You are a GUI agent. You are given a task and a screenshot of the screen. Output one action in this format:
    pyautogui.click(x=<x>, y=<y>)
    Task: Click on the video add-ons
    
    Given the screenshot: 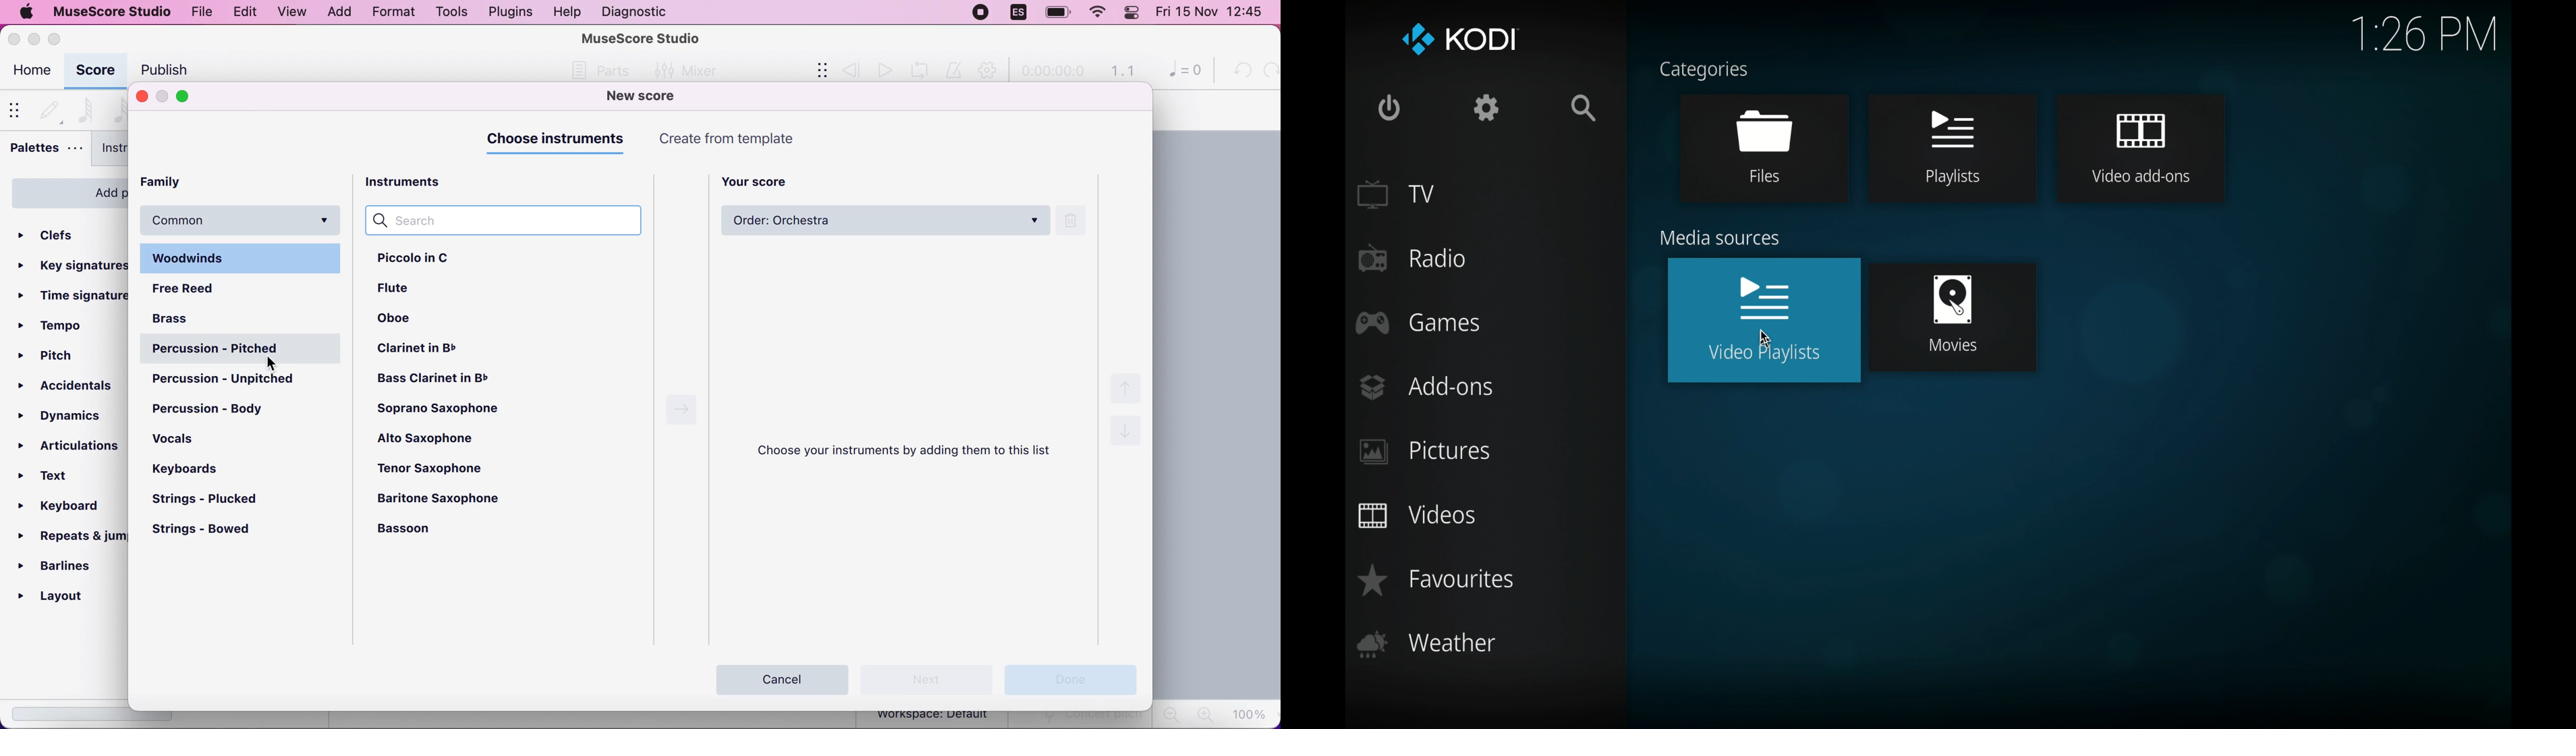 What is the action you would take?
    pyautogui.click(x=2139, y=148)
    